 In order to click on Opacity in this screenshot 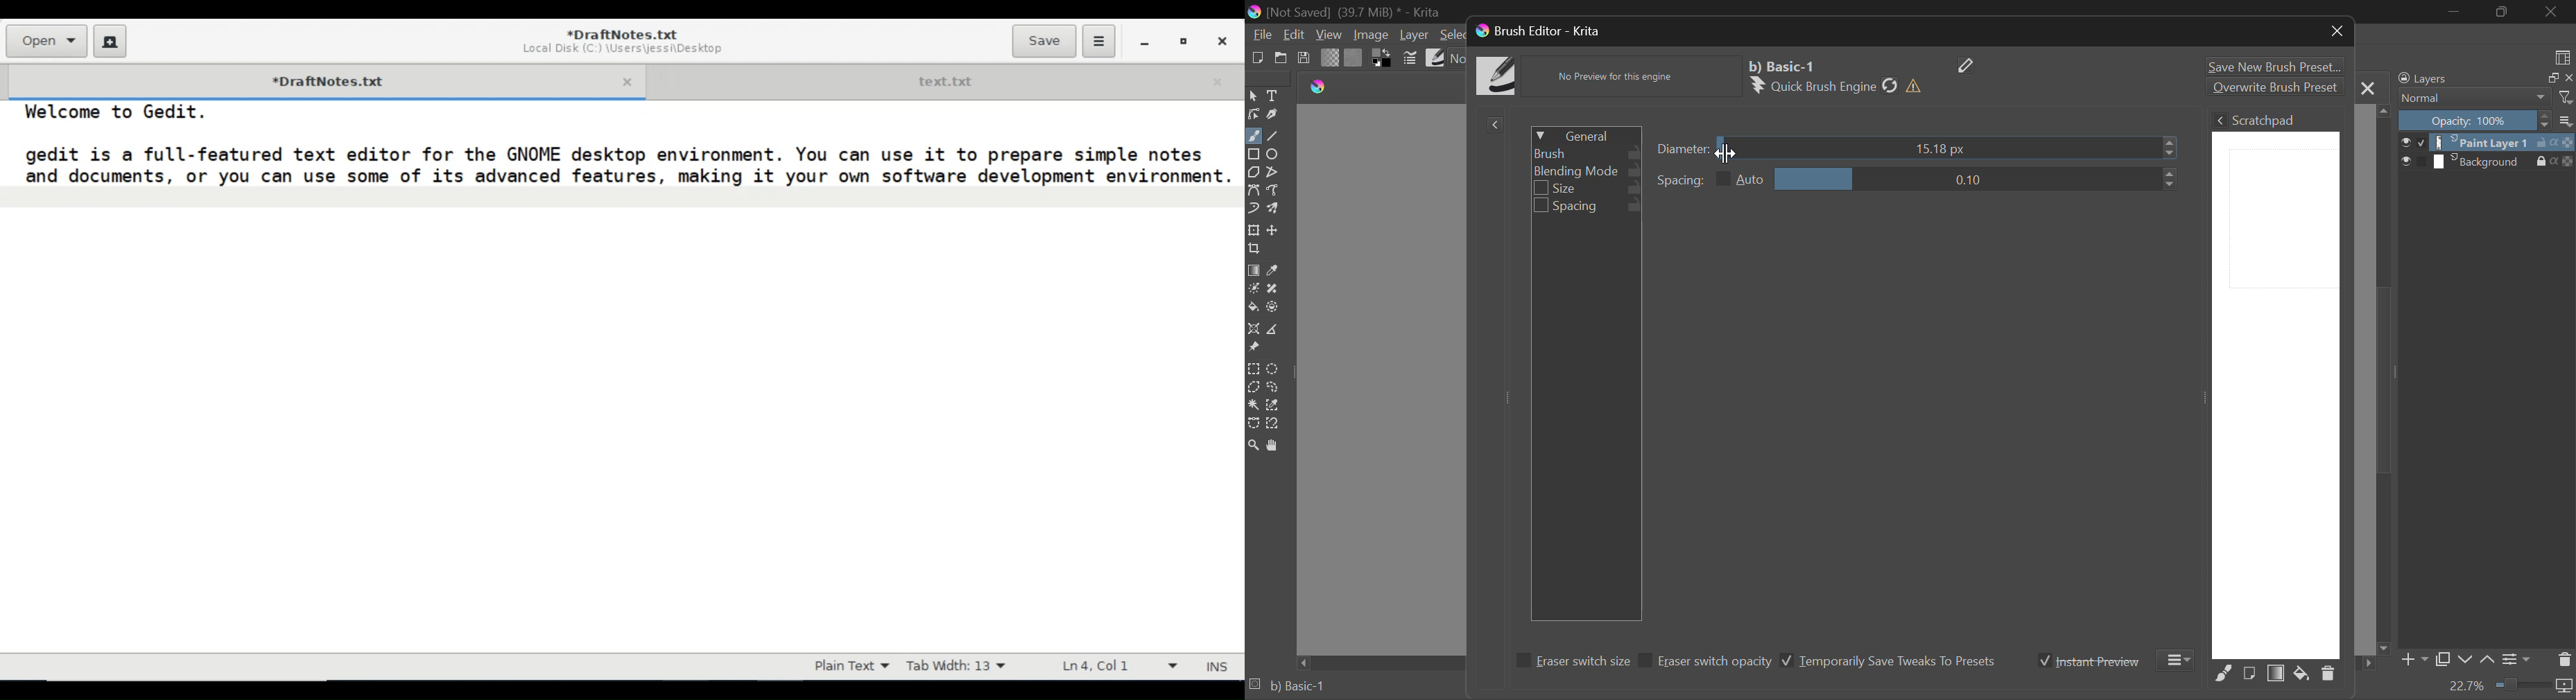, I will do `click(2486, 121)`.